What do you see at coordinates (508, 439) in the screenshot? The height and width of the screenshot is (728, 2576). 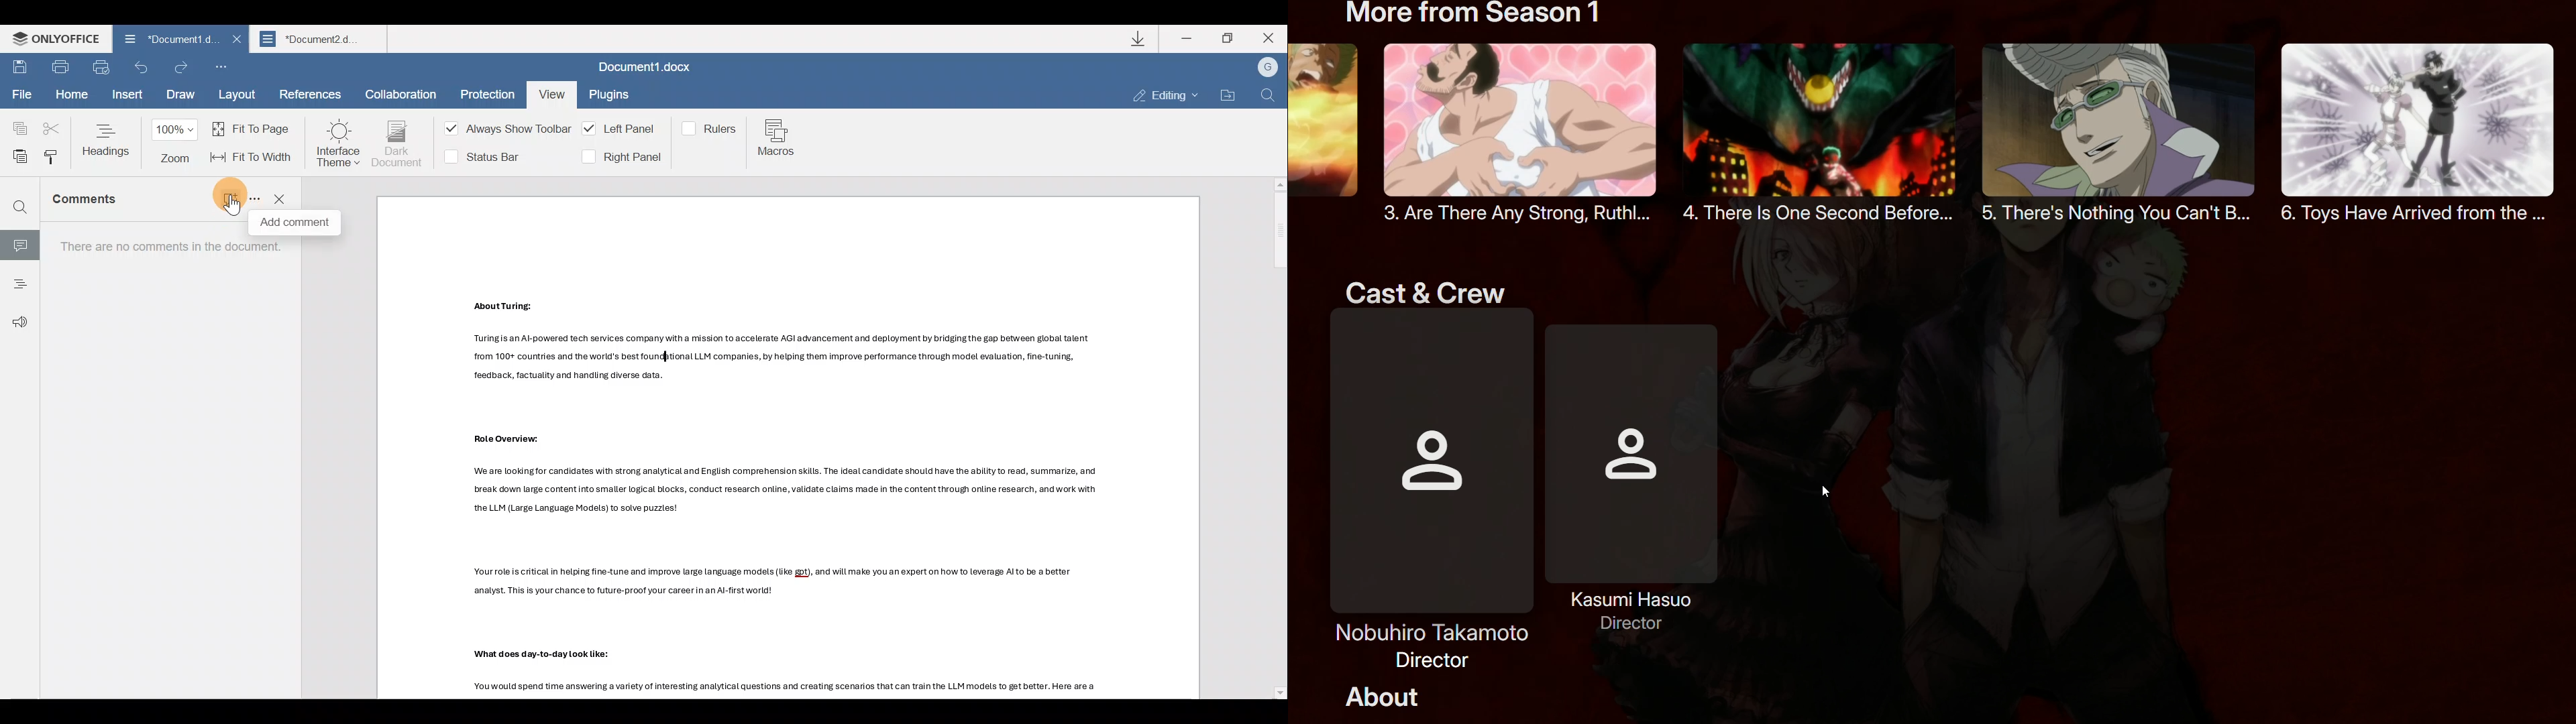 I see `` at bounding box center [508, 439].